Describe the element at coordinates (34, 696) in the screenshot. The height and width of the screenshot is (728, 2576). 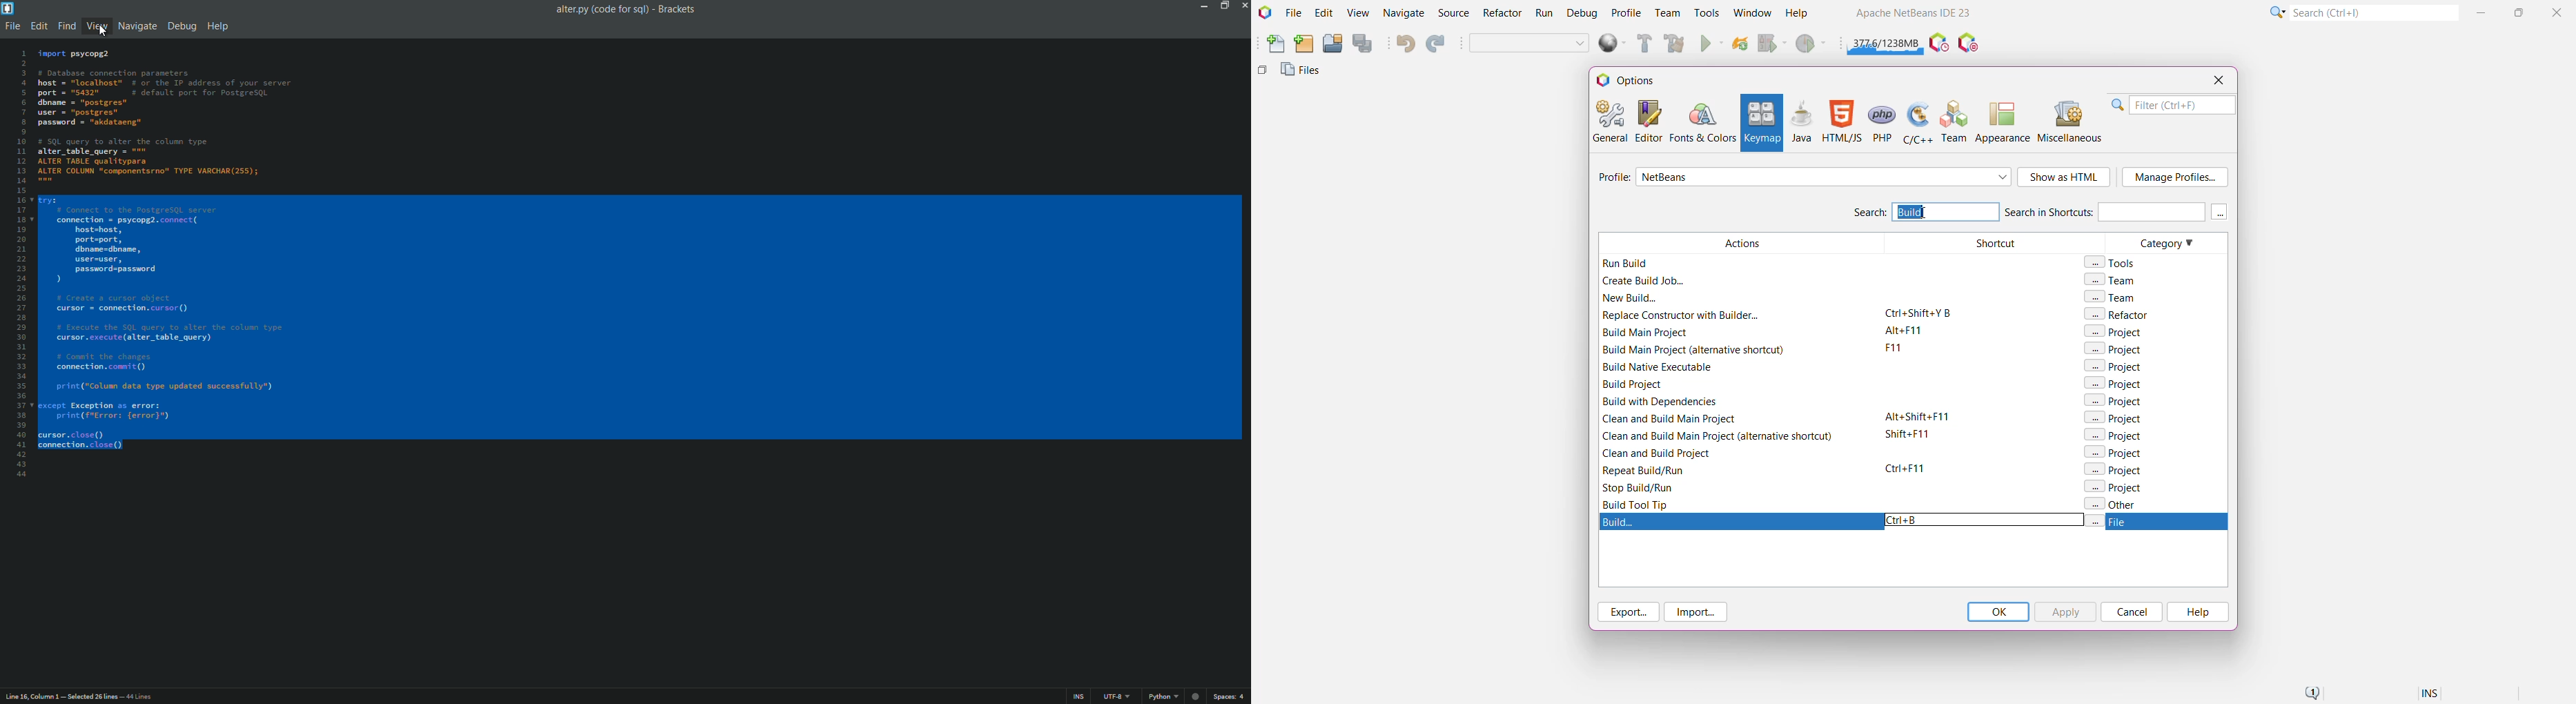
I see `cursor position` at that location.